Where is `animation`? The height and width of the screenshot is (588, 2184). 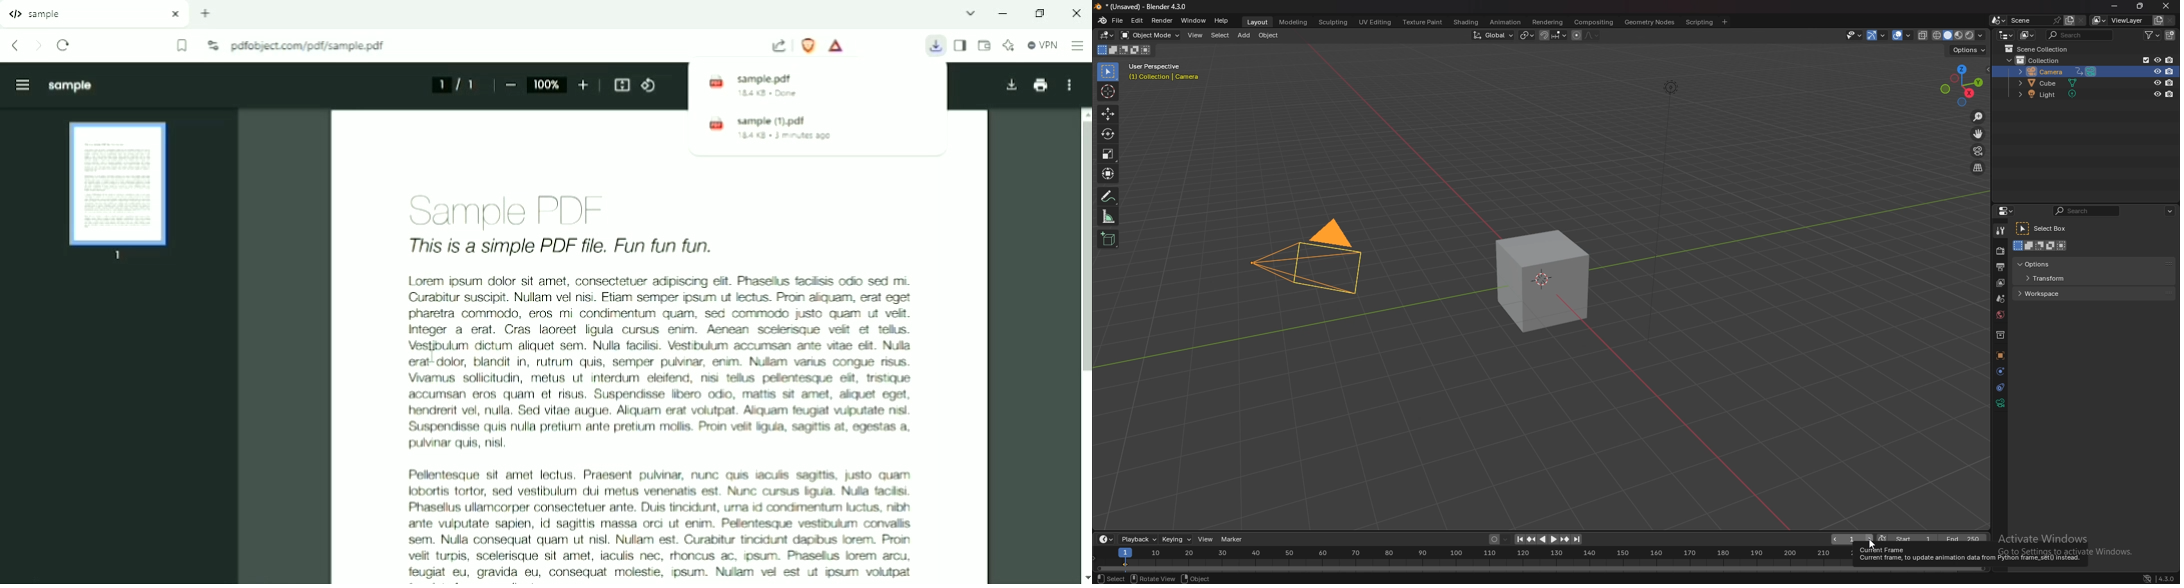 animation is located at coordinates (1504, 22).